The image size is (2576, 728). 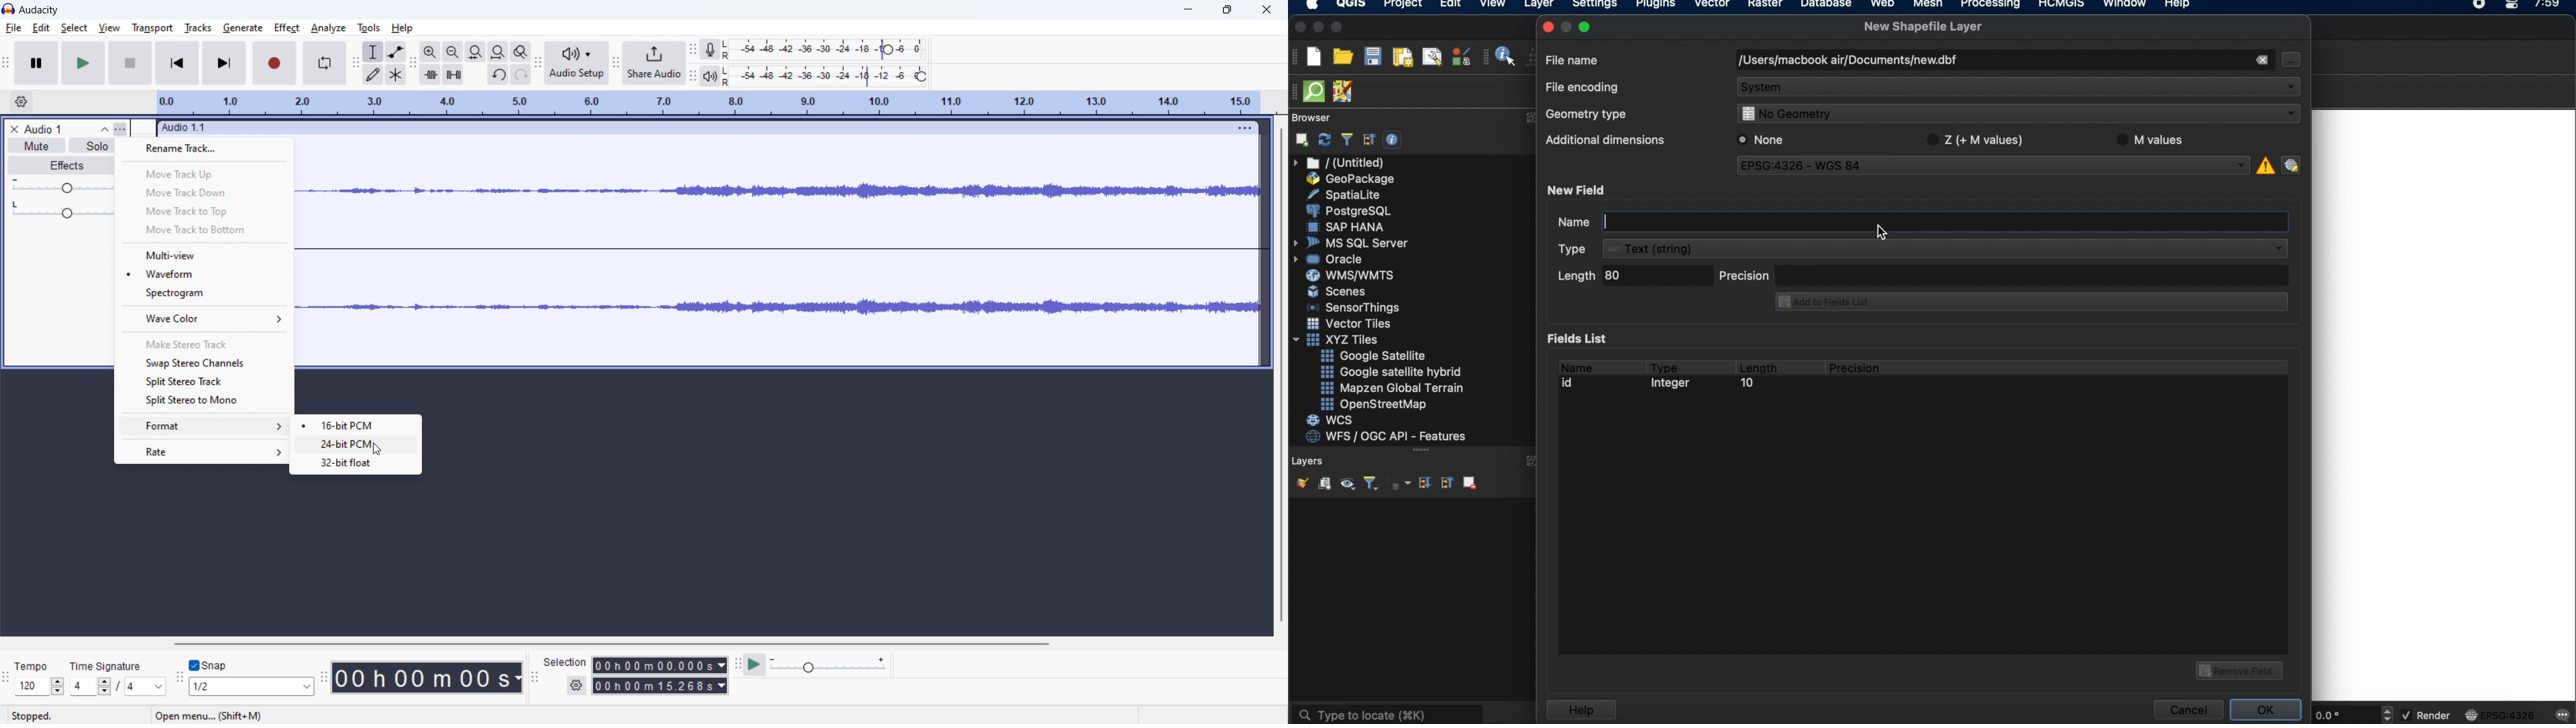 I want to click on move track to top, so click(x=204, y=210).